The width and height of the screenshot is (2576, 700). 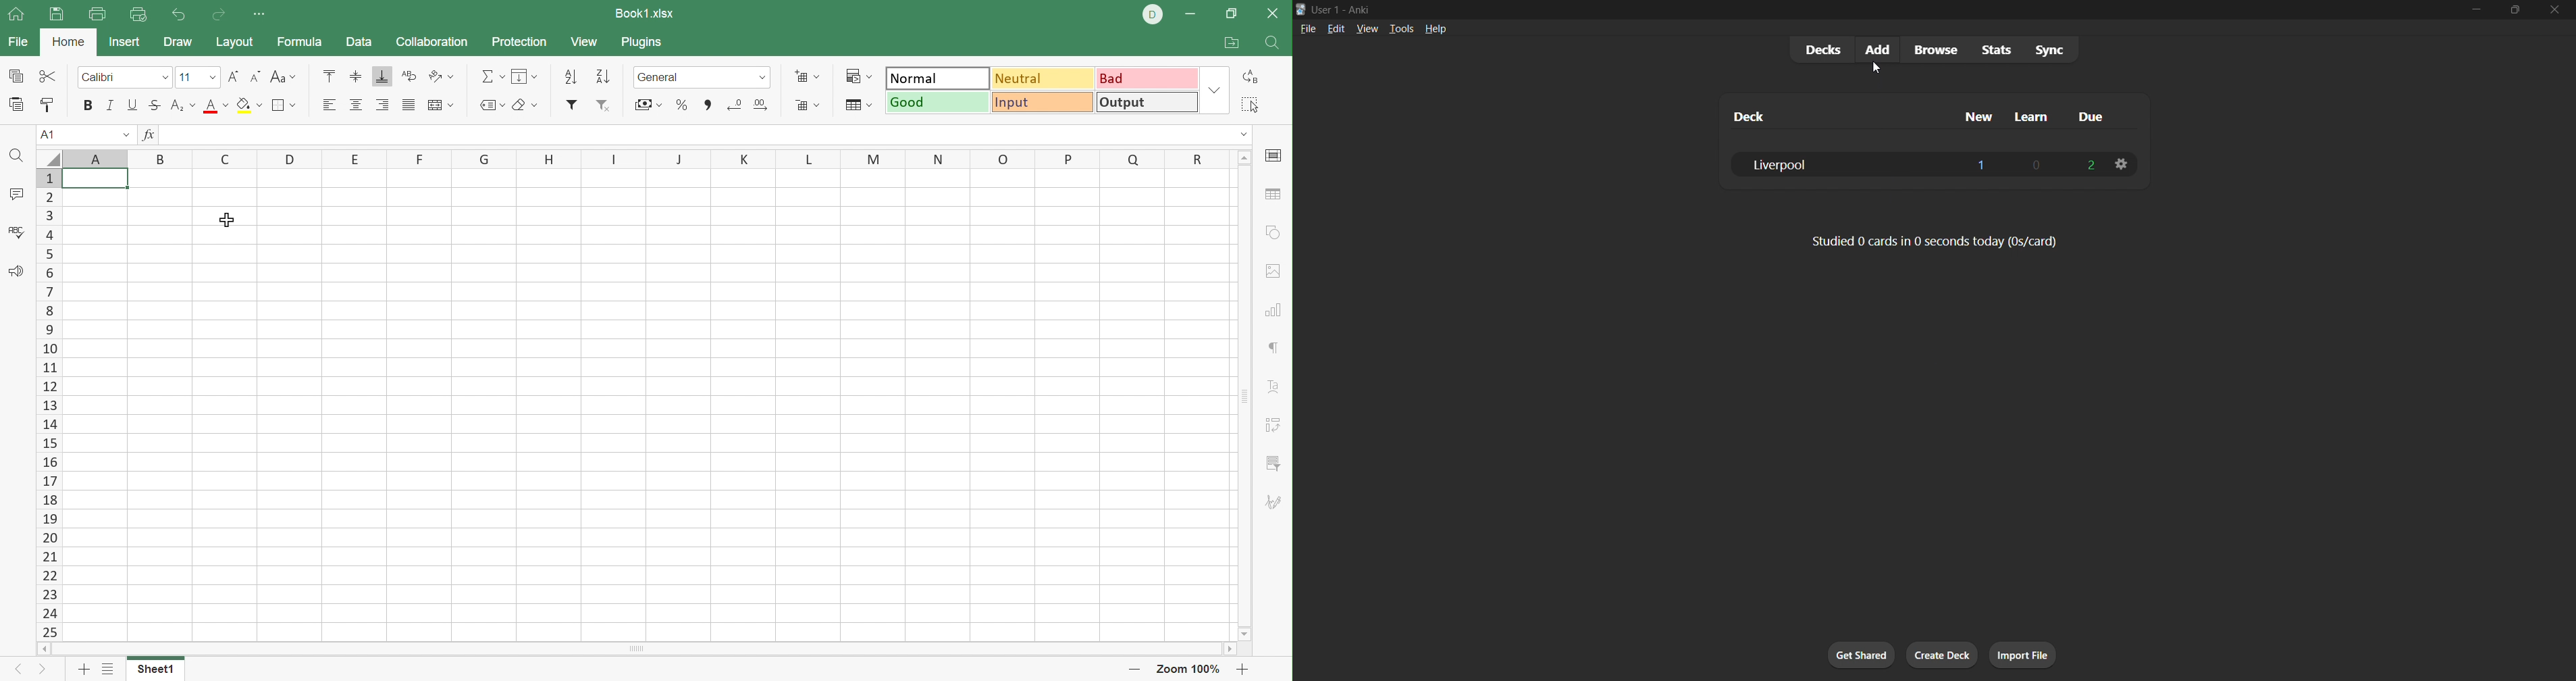 What do you see at coordinates (1874, 49) in the screenshot?
I see `add` at bounding box center [1874, 49].